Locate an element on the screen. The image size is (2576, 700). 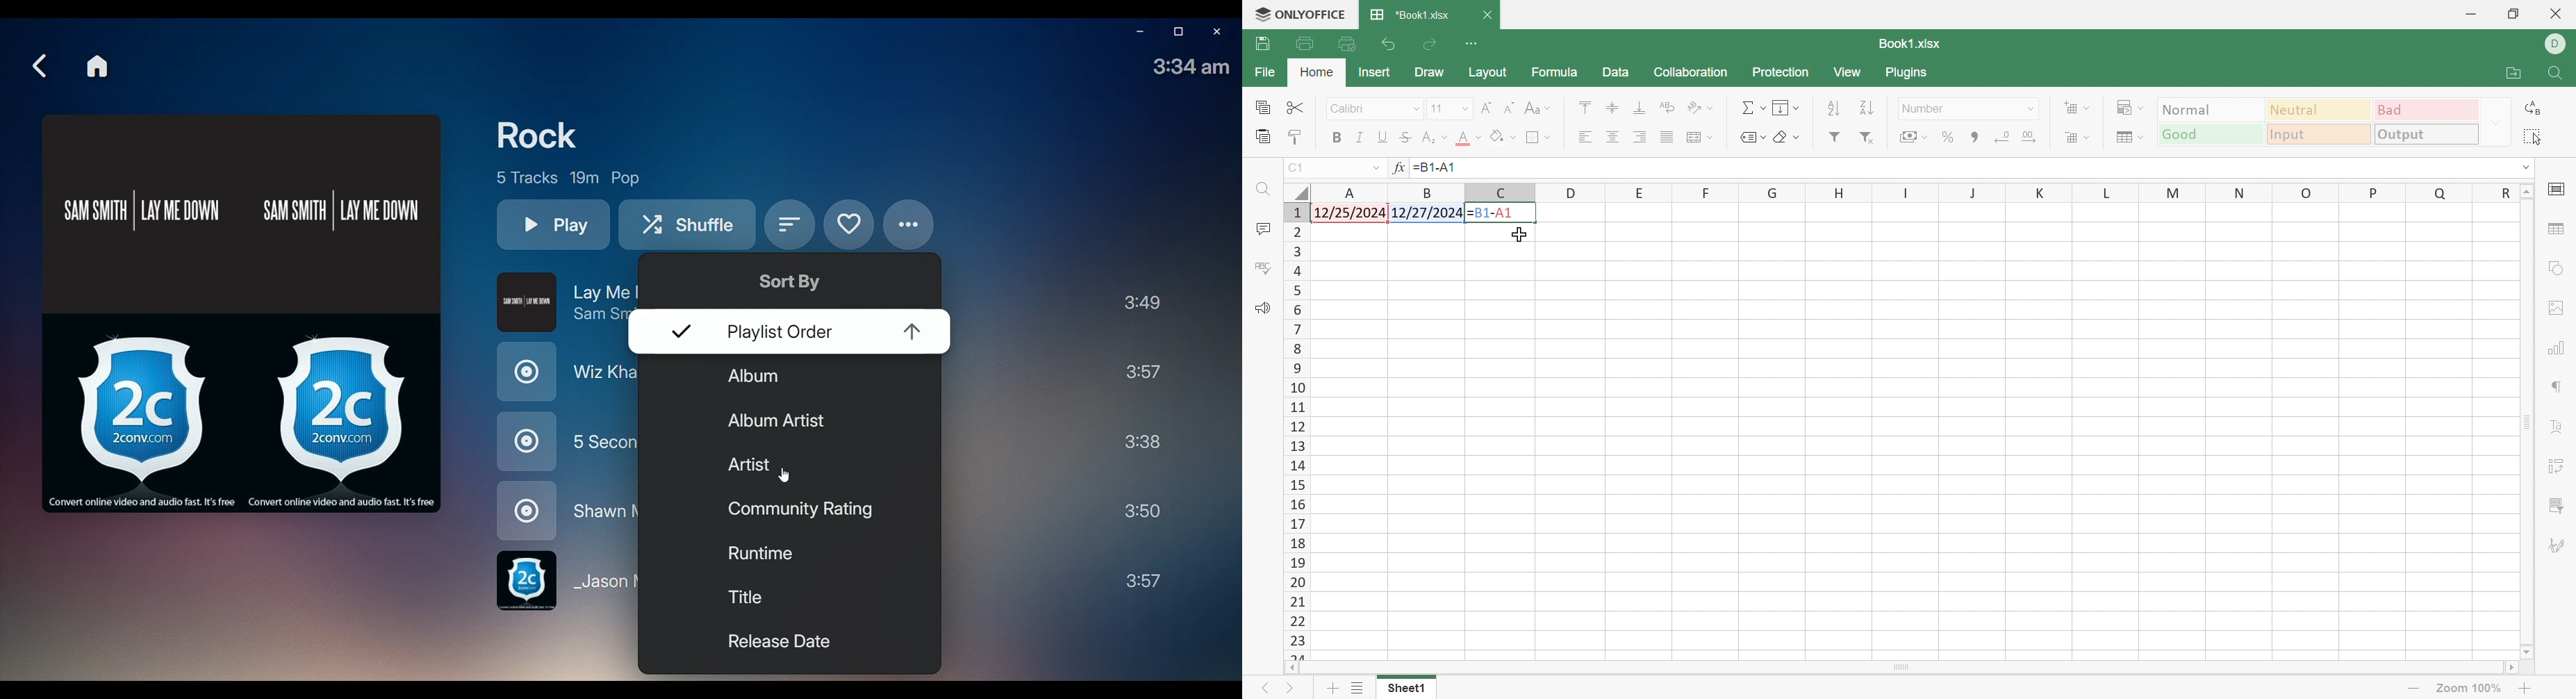
Italic is located at coordinates (1360, 137).